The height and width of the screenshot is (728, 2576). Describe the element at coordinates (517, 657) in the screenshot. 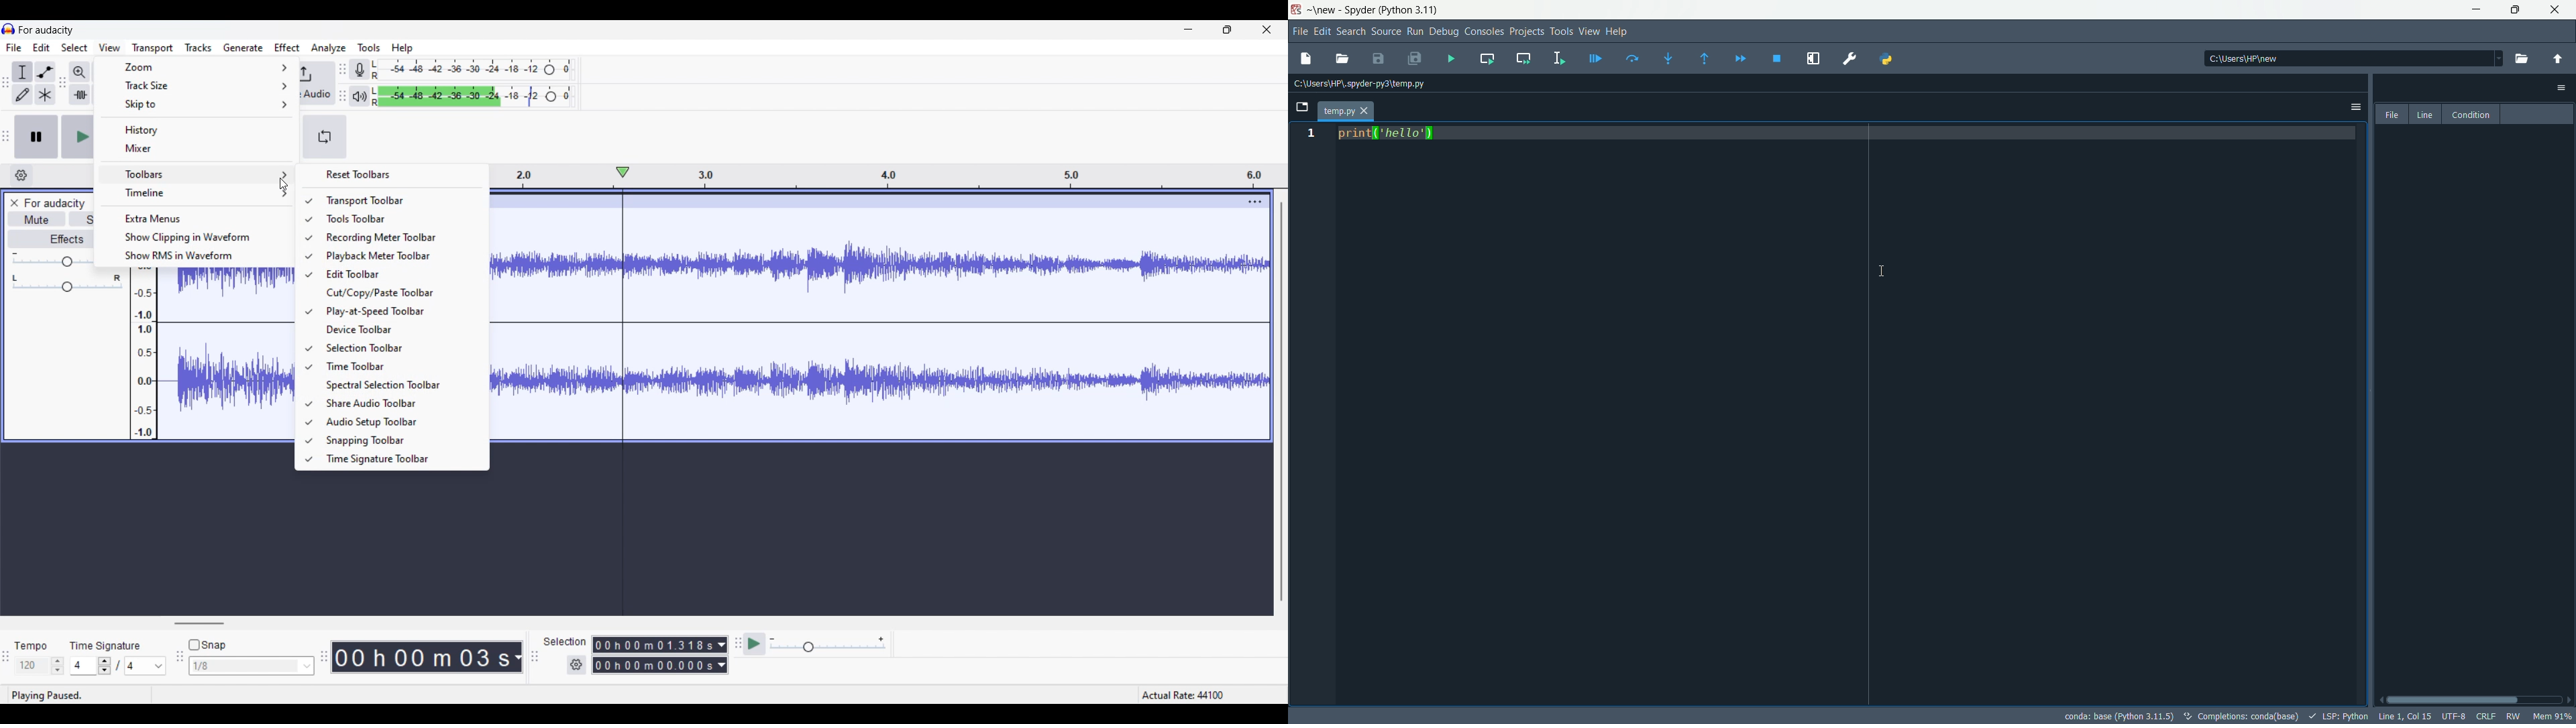

I see `Duration measurement options` at that location.